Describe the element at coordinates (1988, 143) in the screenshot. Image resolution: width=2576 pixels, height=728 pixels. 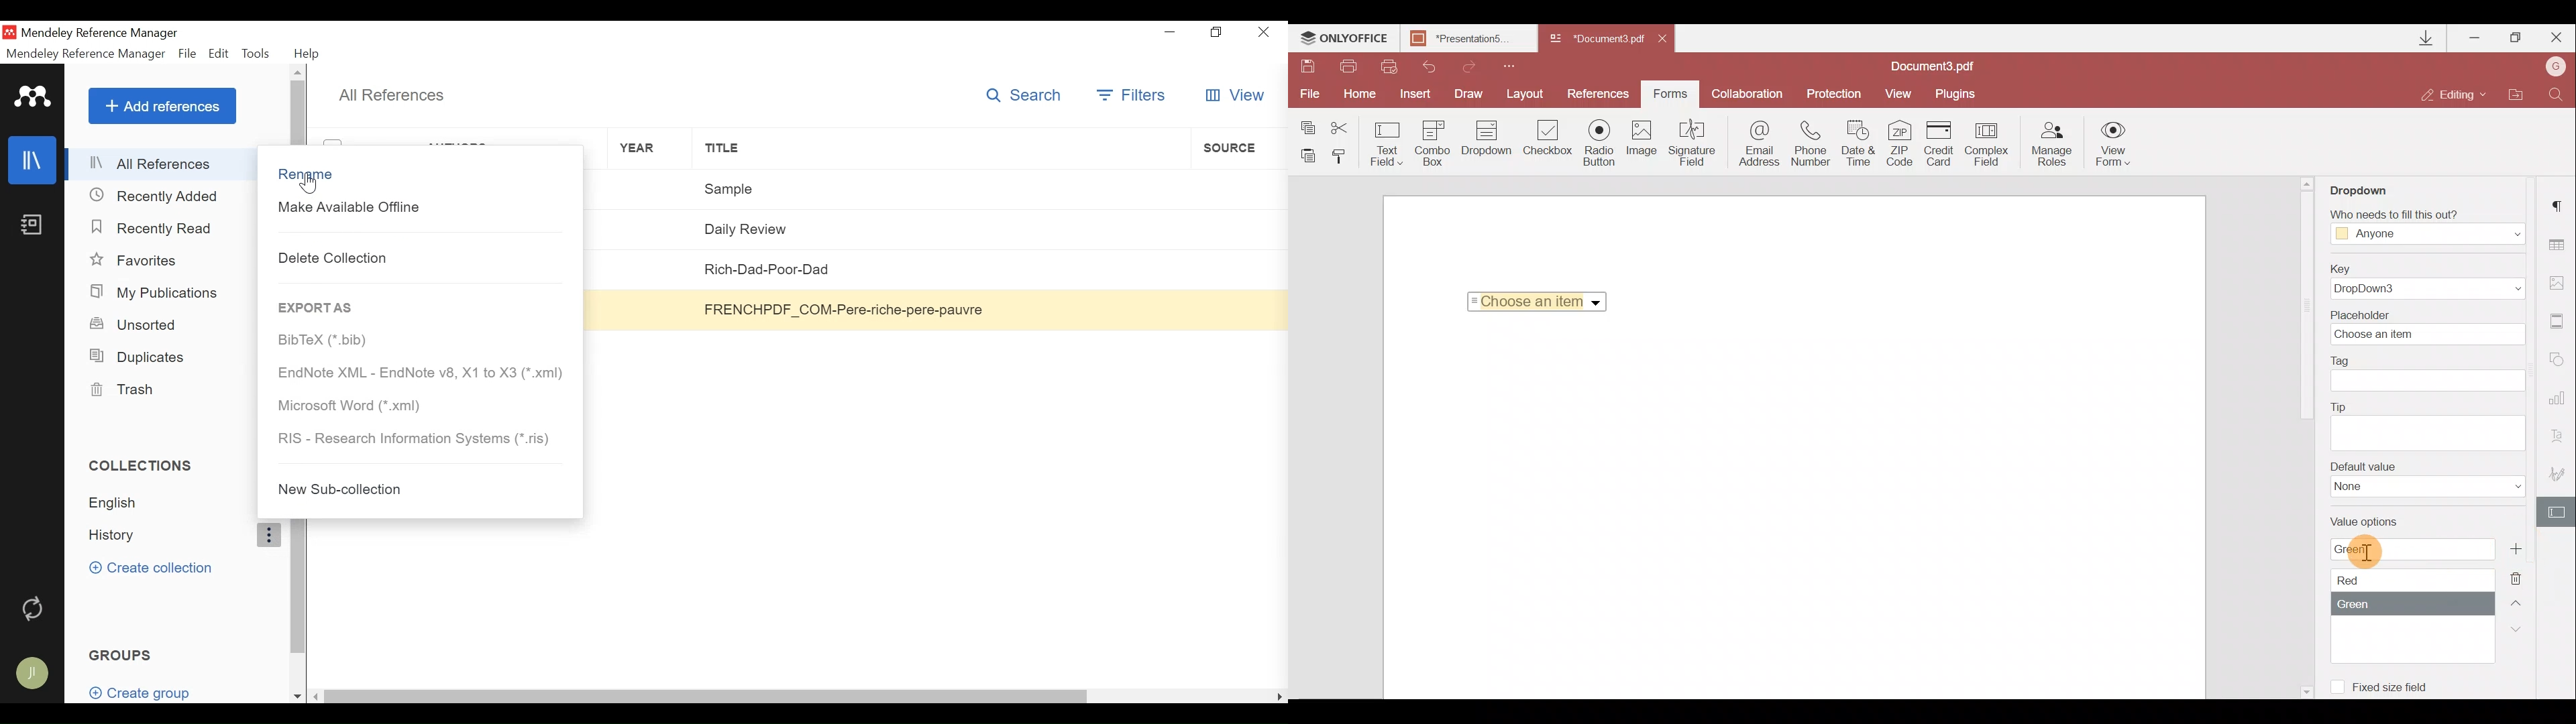
I see `Complex field` at that location.